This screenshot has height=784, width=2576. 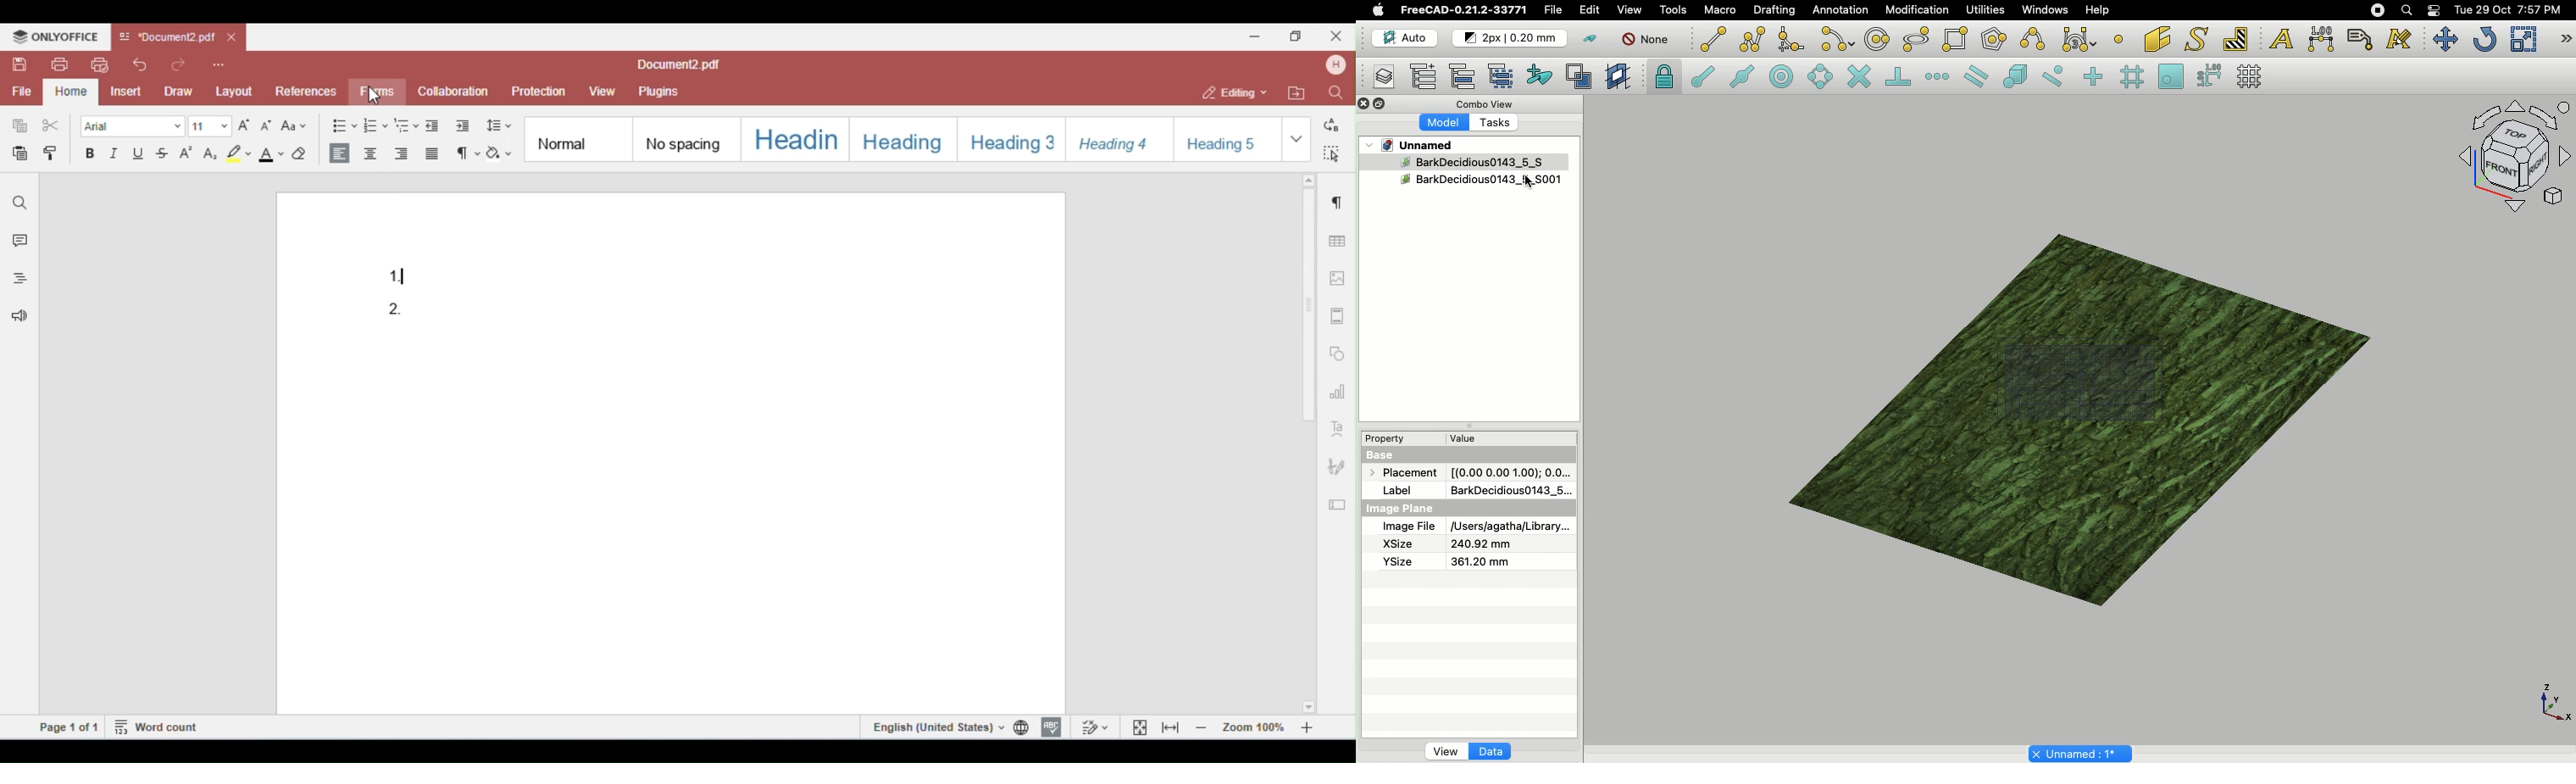 I want to click on Data, so click(x=1491, y=751).